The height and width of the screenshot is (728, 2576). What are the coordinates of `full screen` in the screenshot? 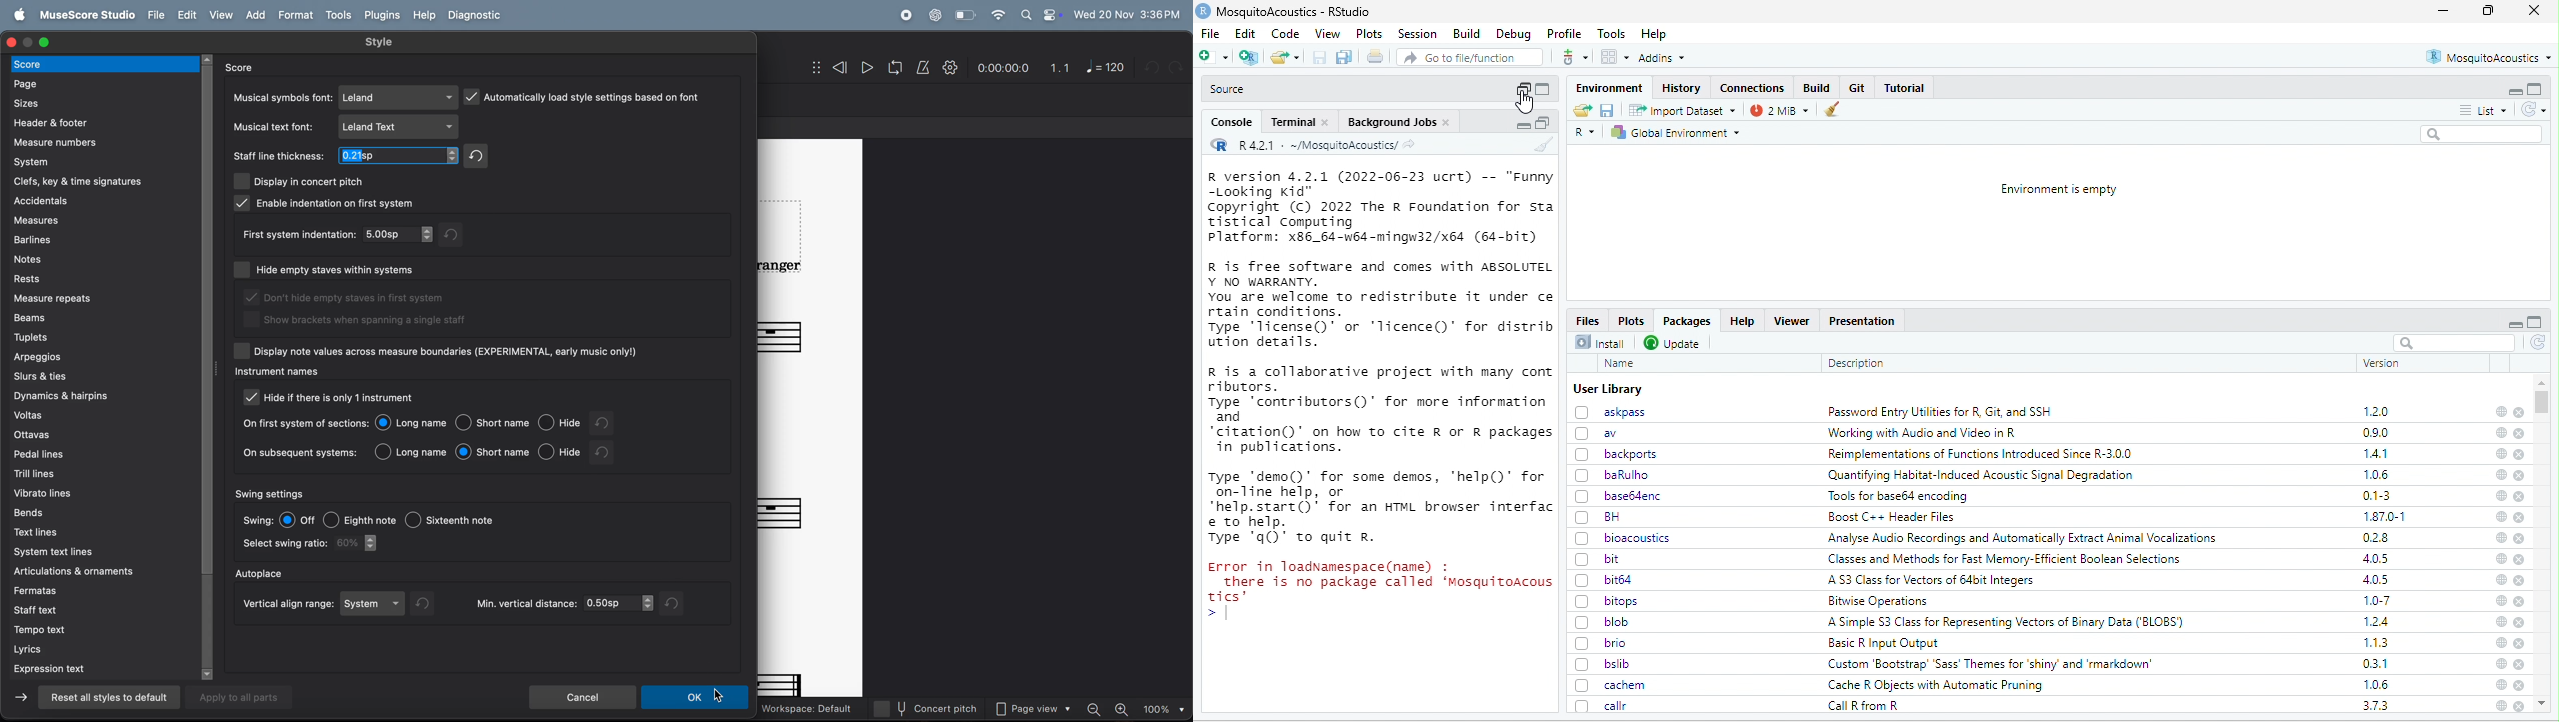 It's located at (1545, 124).